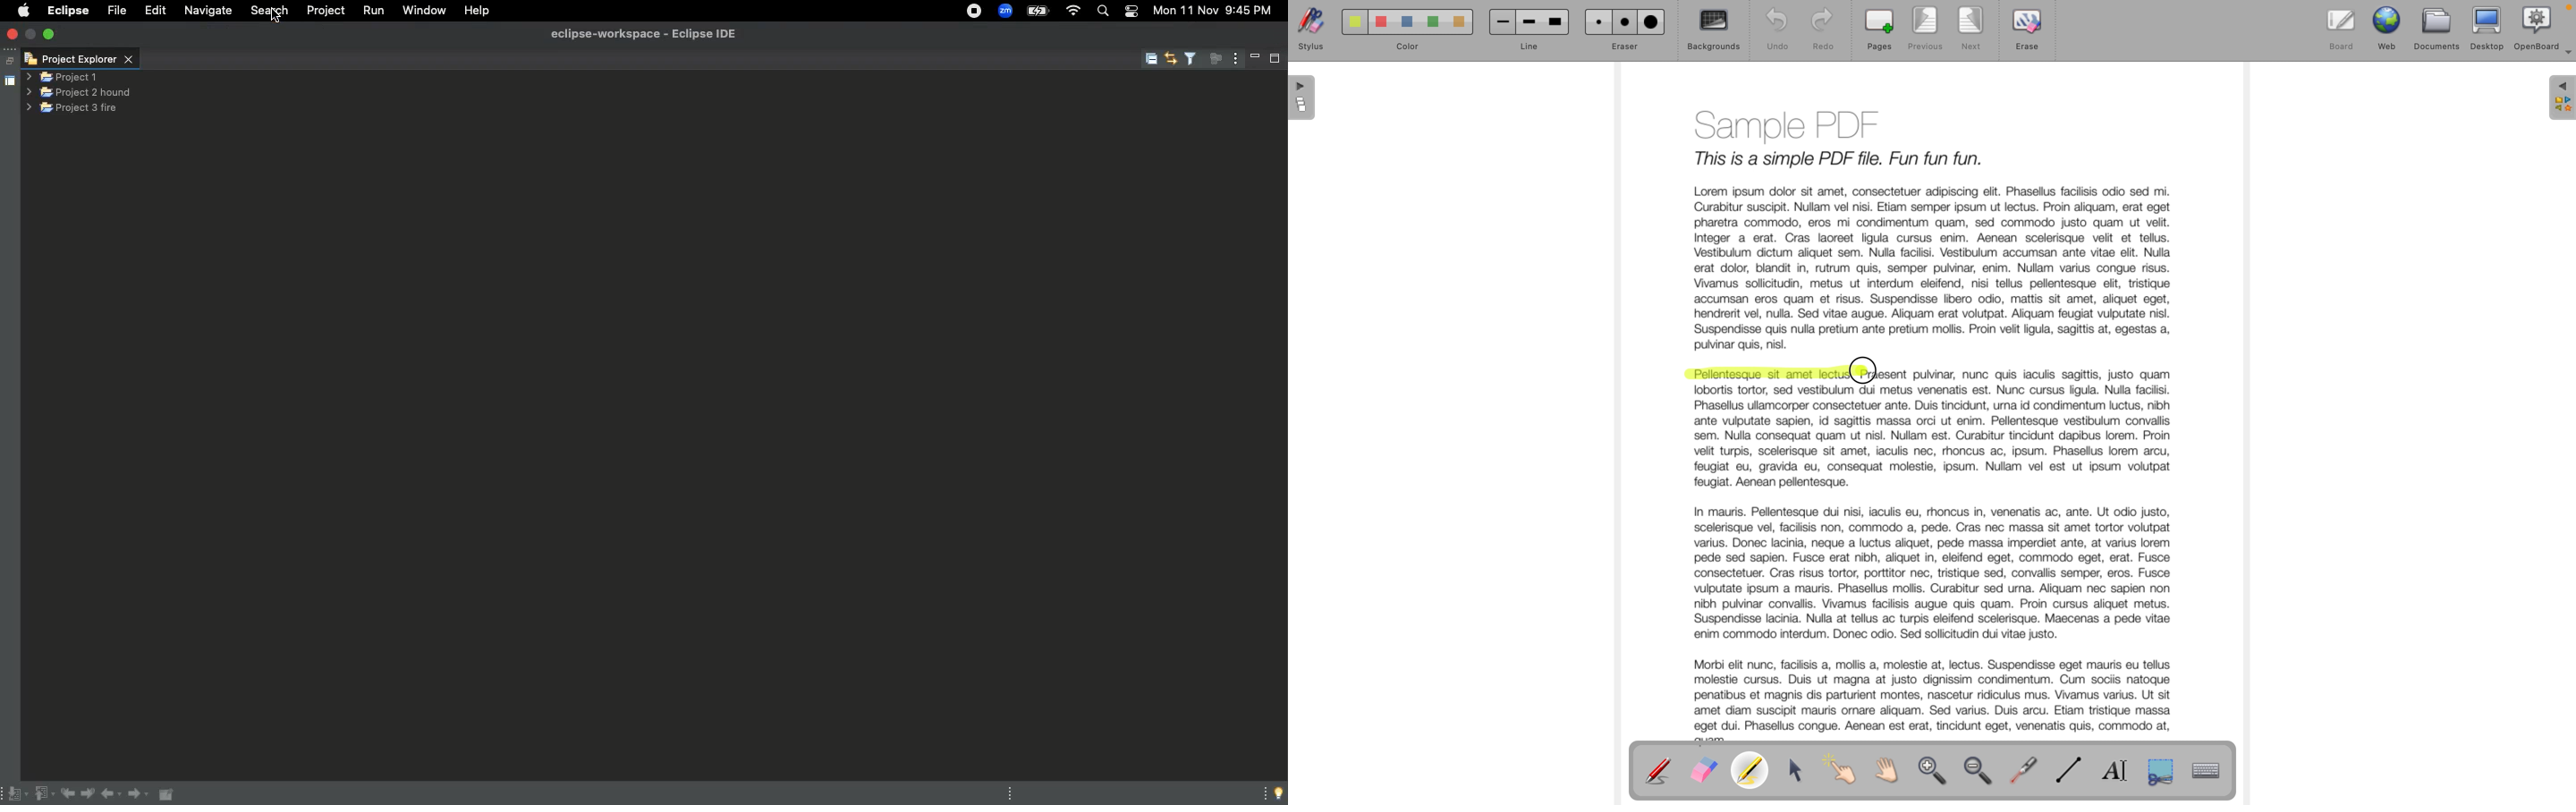 Image resolution: width=2576 pixels, height=812 pixels. I want to click on Run, so click(372, 11).